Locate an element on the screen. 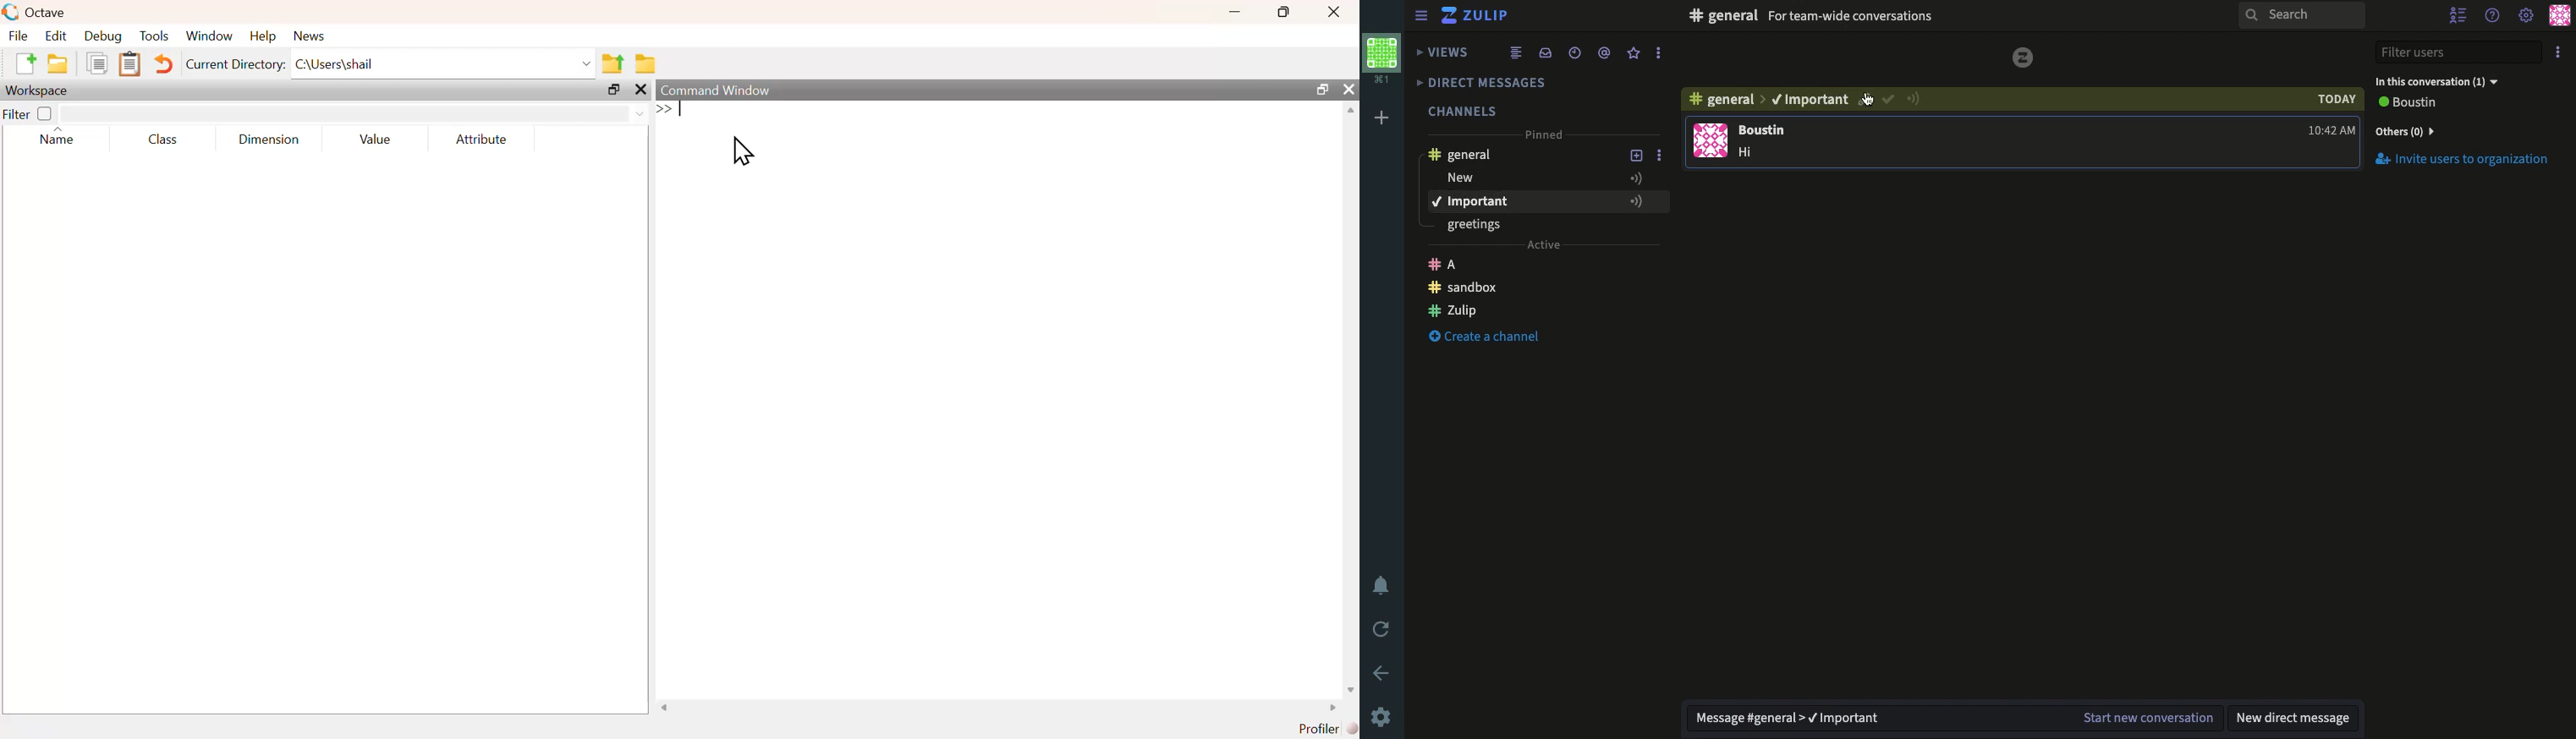 The image size is (2576, 756). More Options is located at coordinates (1661, 55).